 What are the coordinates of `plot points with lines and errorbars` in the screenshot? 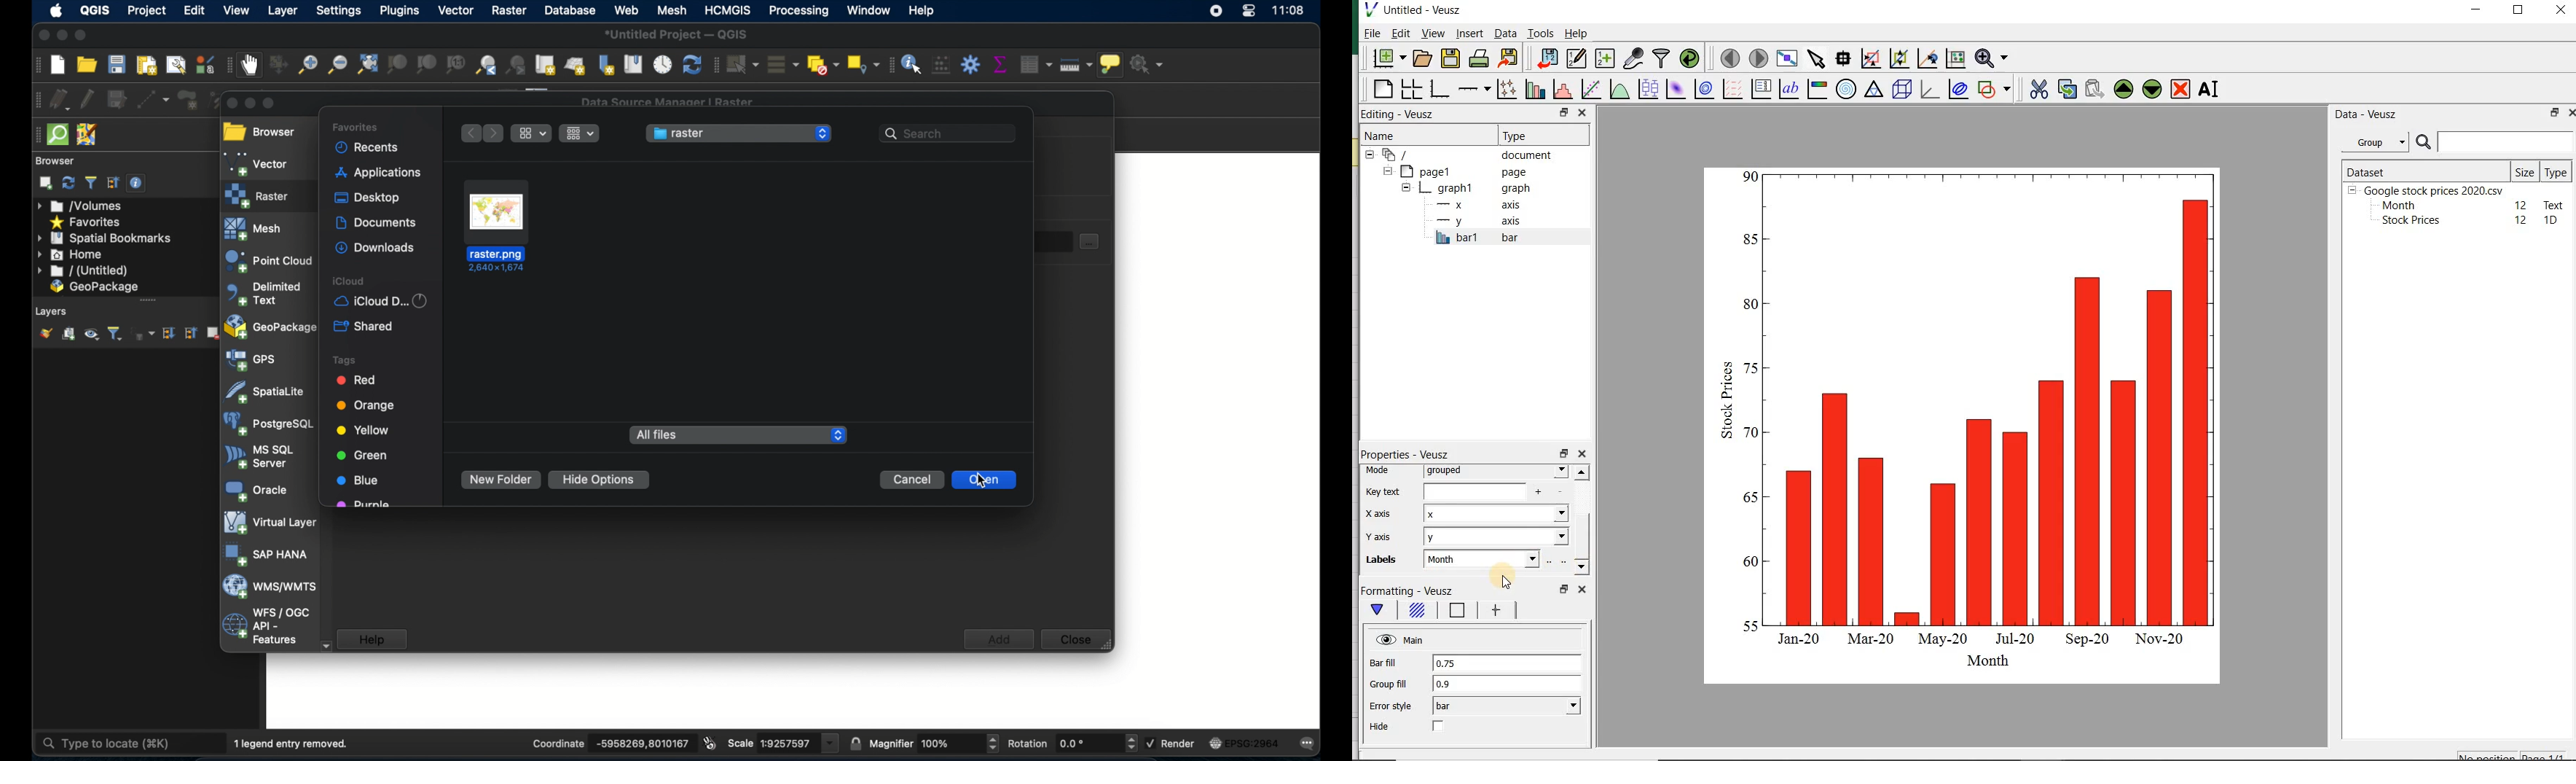 It's located at (1504, 90).